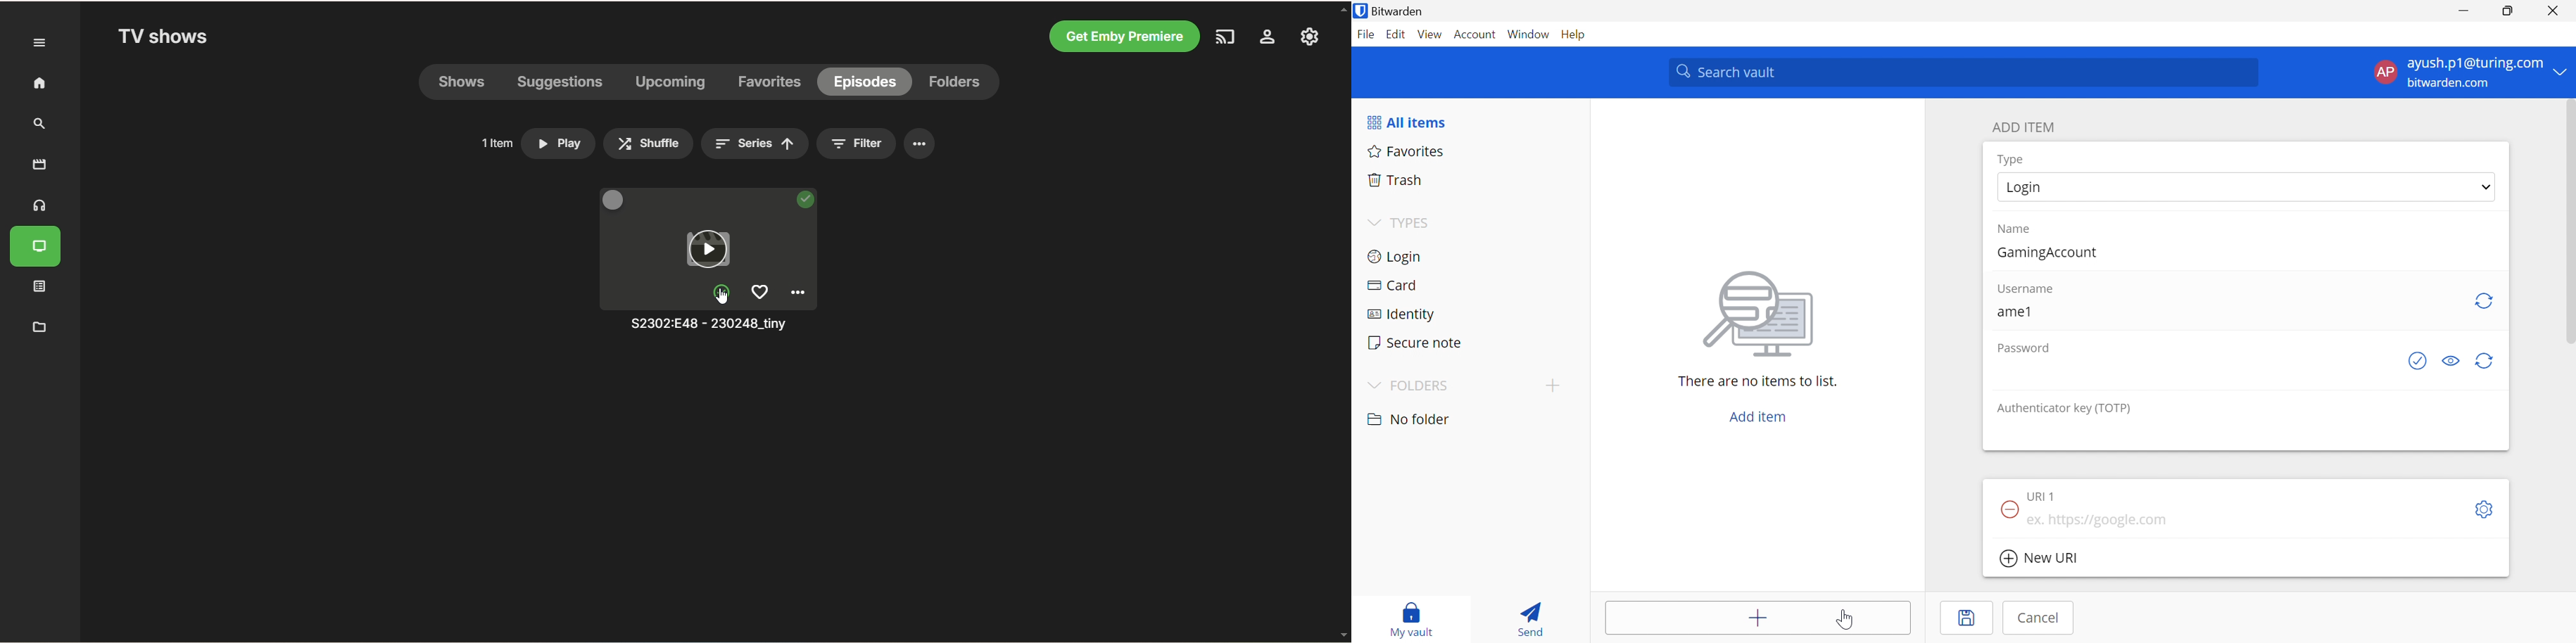  What do you see at coordinates (2487, 509) in the screenshot?
I see `Settings` at bounding box center [2487, 509].